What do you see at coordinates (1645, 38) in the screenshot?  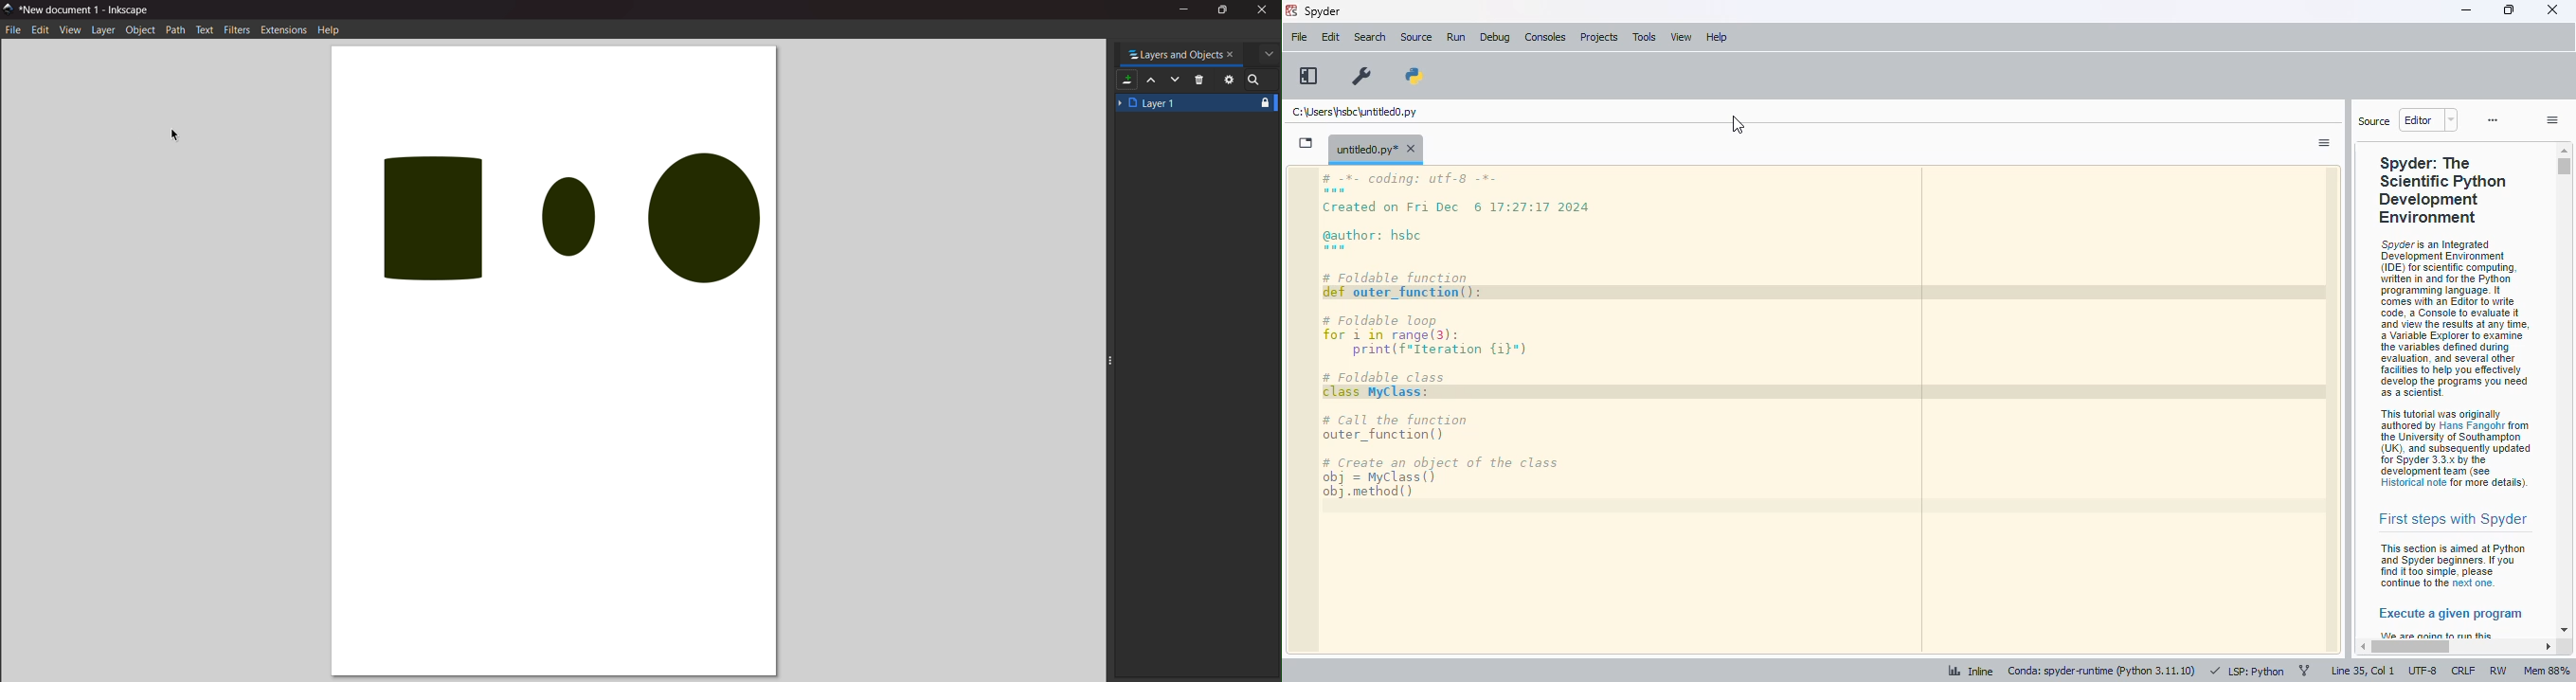 I see `tools` at bounding box center [1645, 38].